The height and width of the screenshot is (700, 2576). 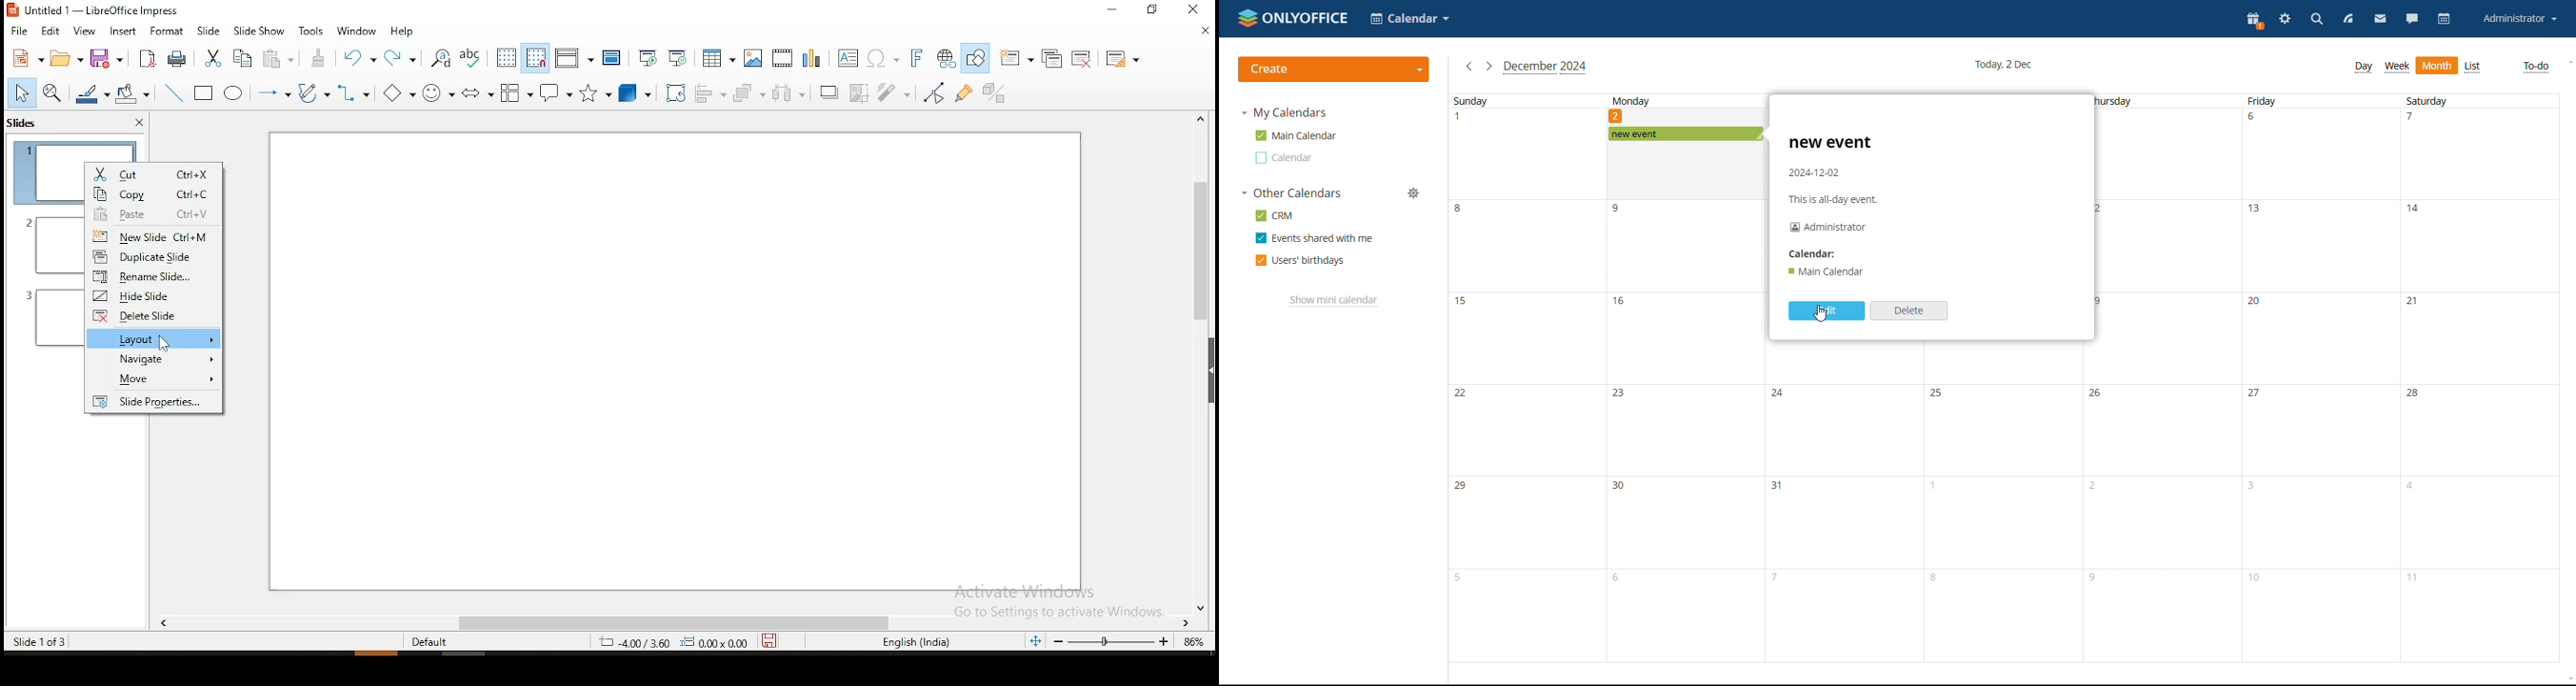 I want to click on current month, so click(x=1546, y=67).